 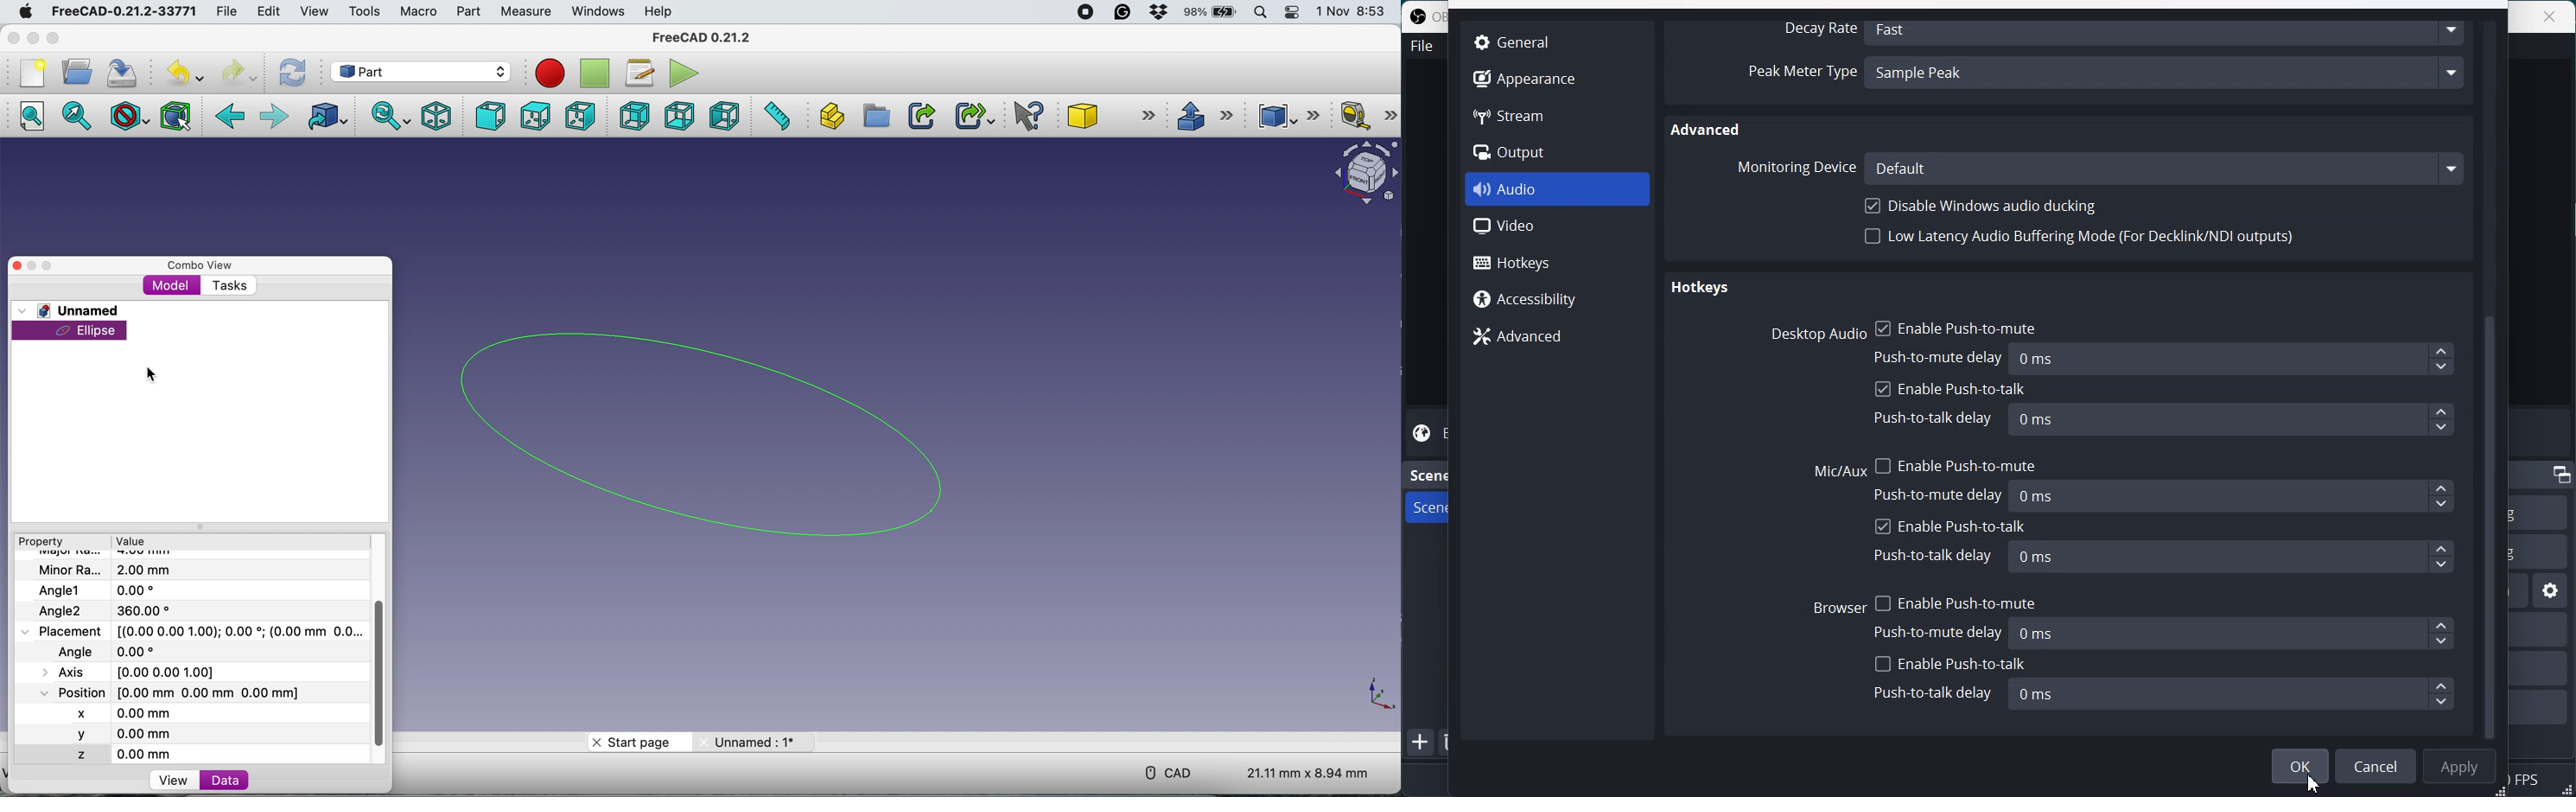 What do you see at coordinates (662, 10) in the screenshot?
I see `help` at bounding box center [662, 10].